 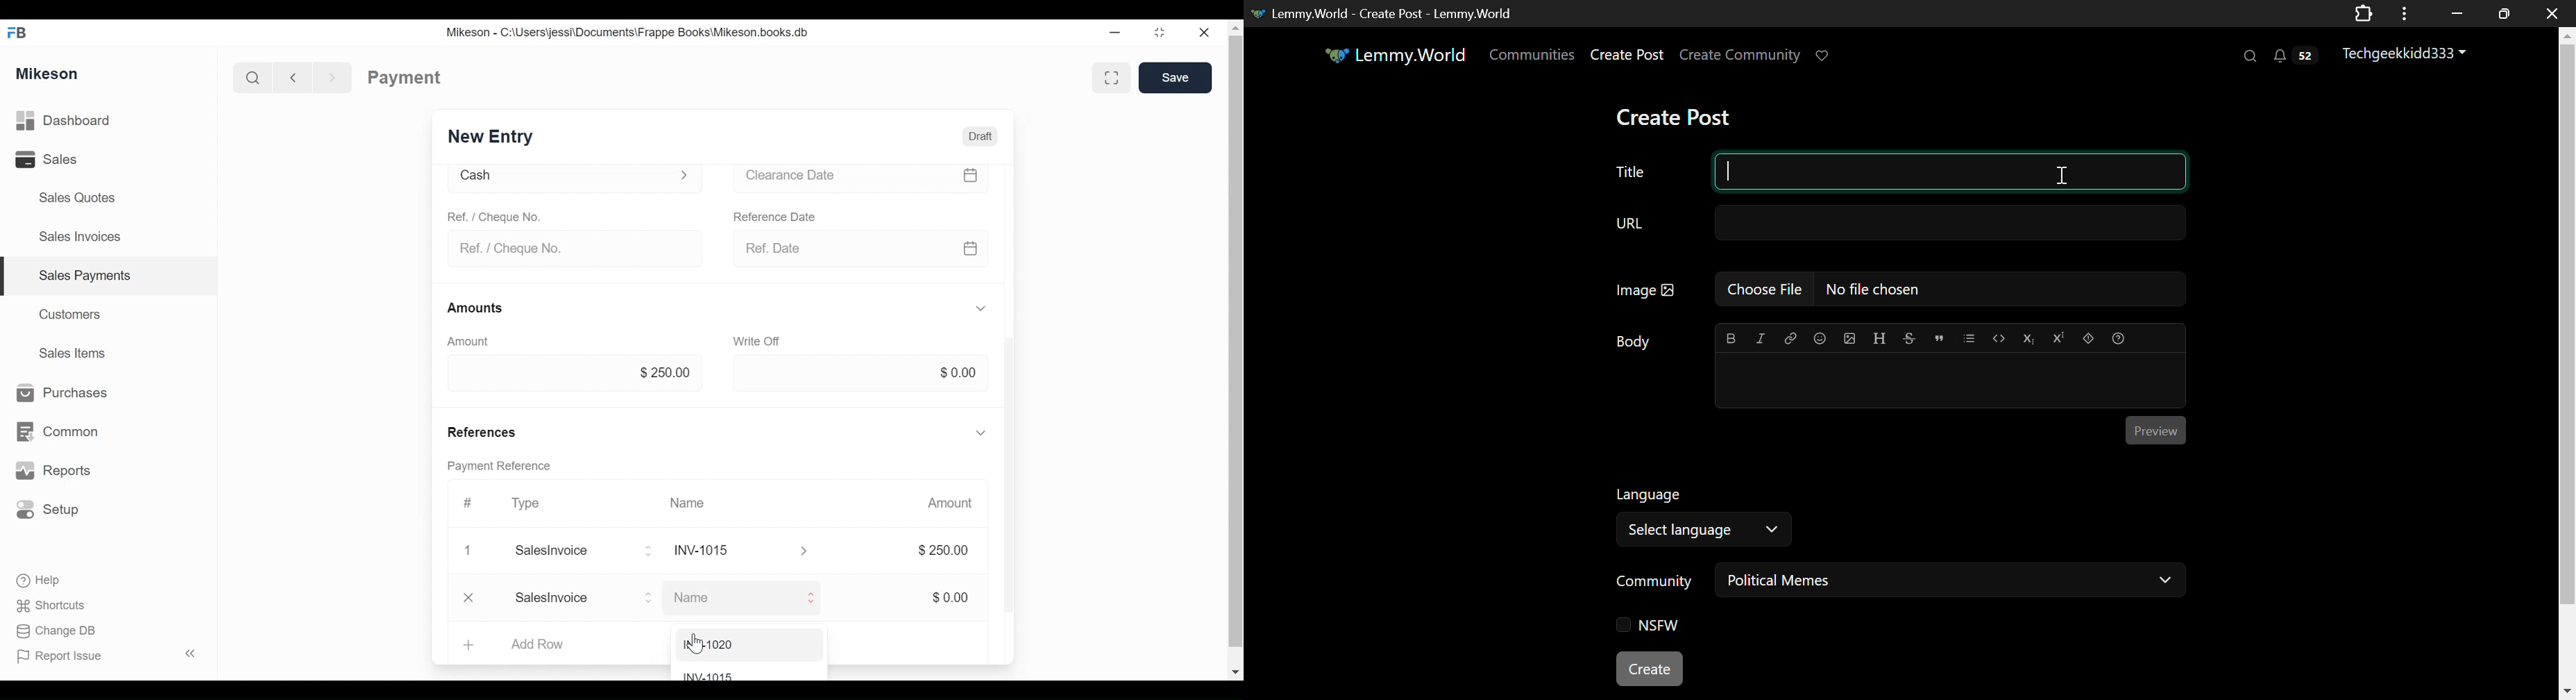 What do you see at coordinates (867, 178) in the screenshot?
I see `Clearance date` at bounding box center [867, 178].